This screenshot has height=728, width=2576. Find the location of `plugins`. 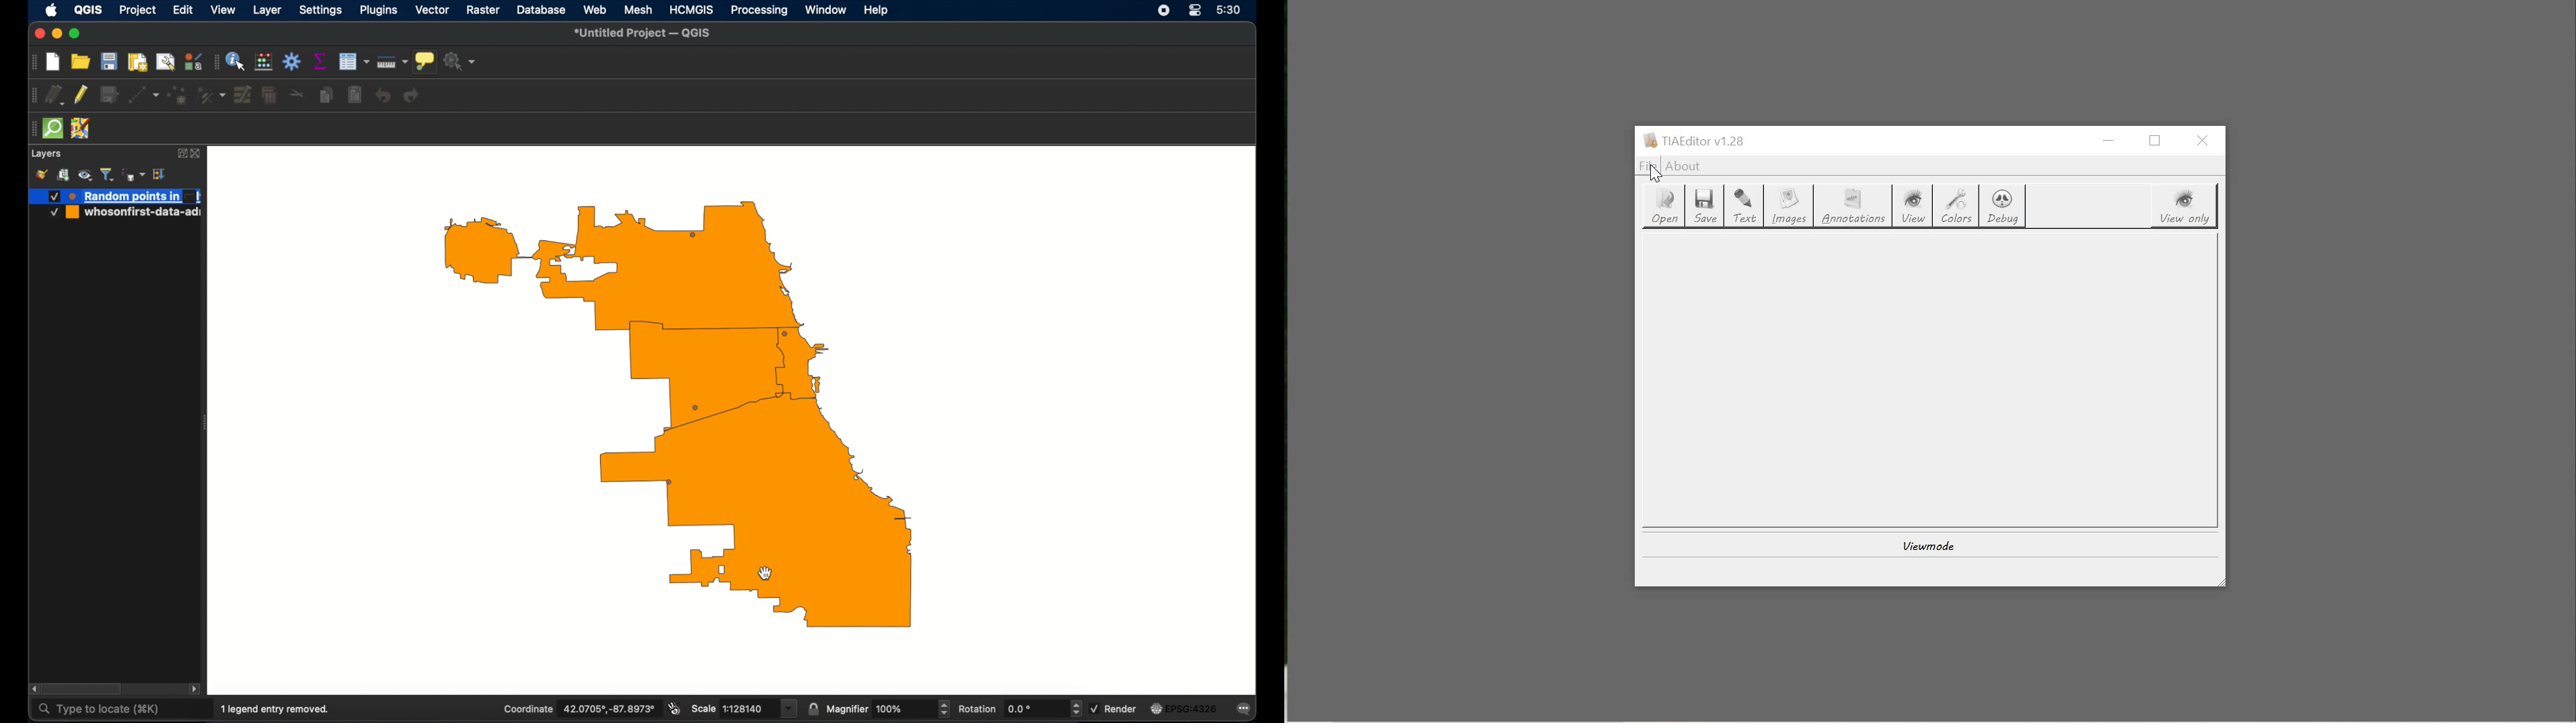

plugins is located at coordinates (379, 11).